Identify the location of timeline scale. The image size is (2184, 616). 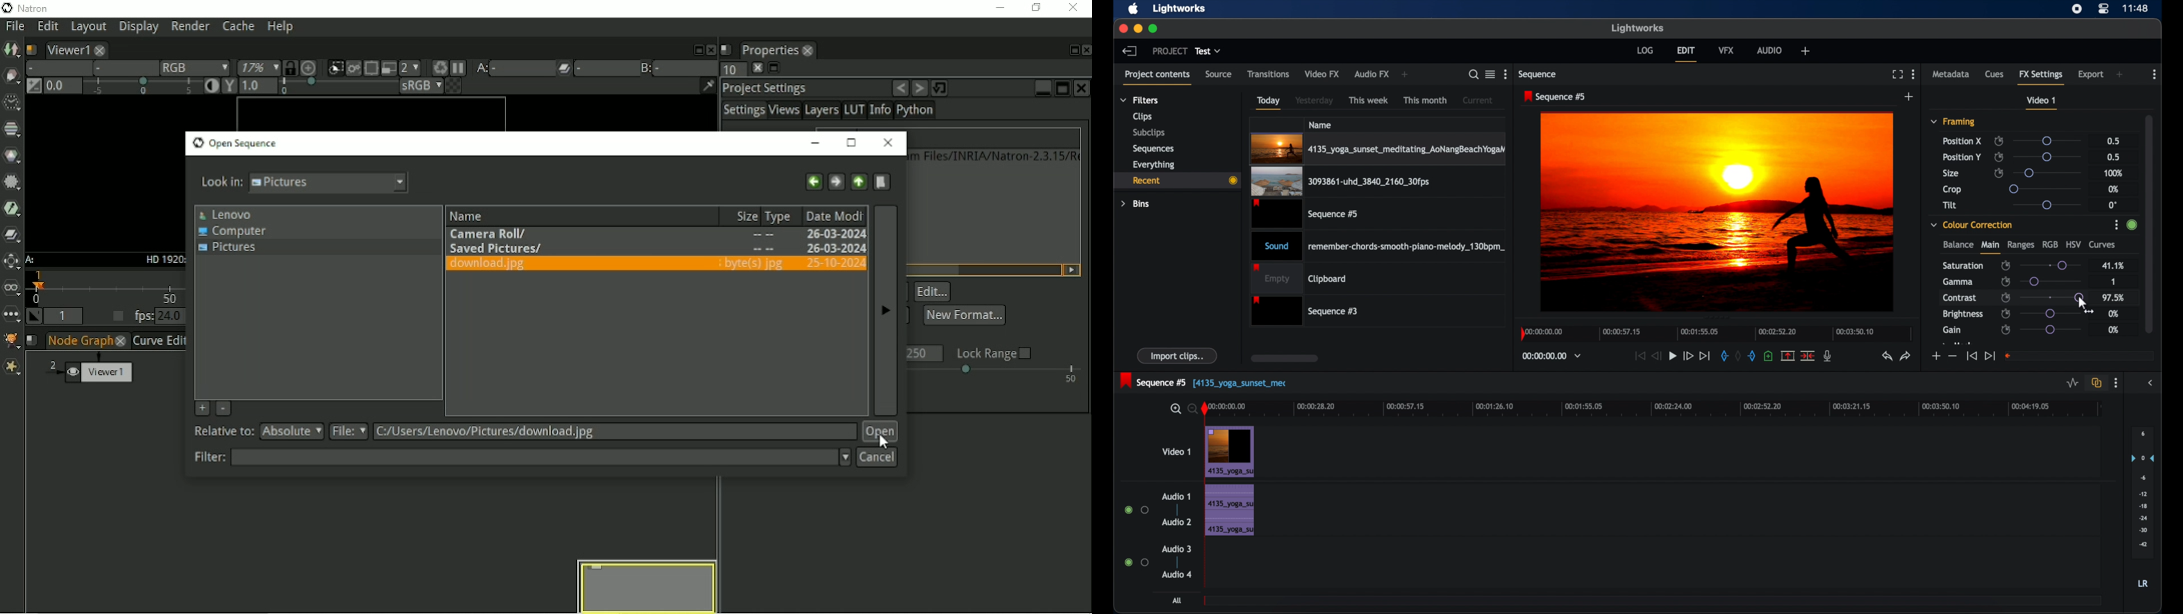
(1661, 410).